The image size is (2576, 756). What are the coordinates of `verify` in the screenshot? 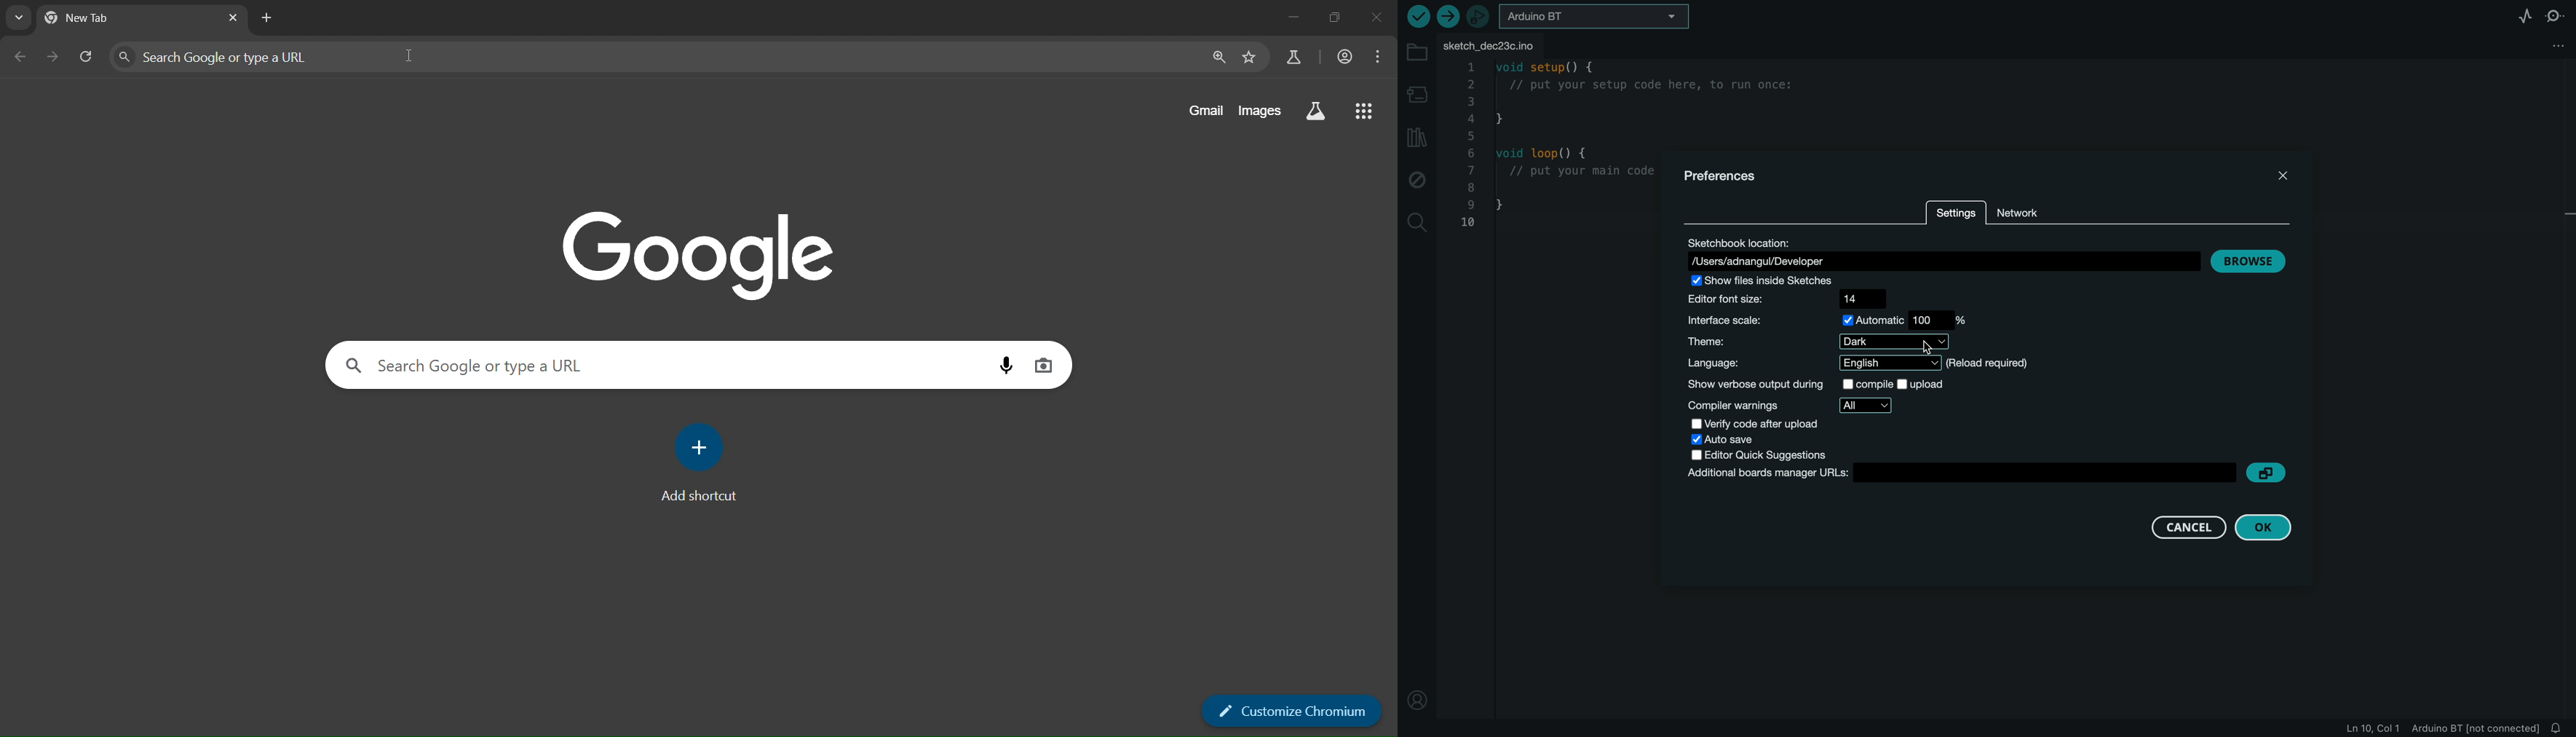 It's located at (1416, 17).